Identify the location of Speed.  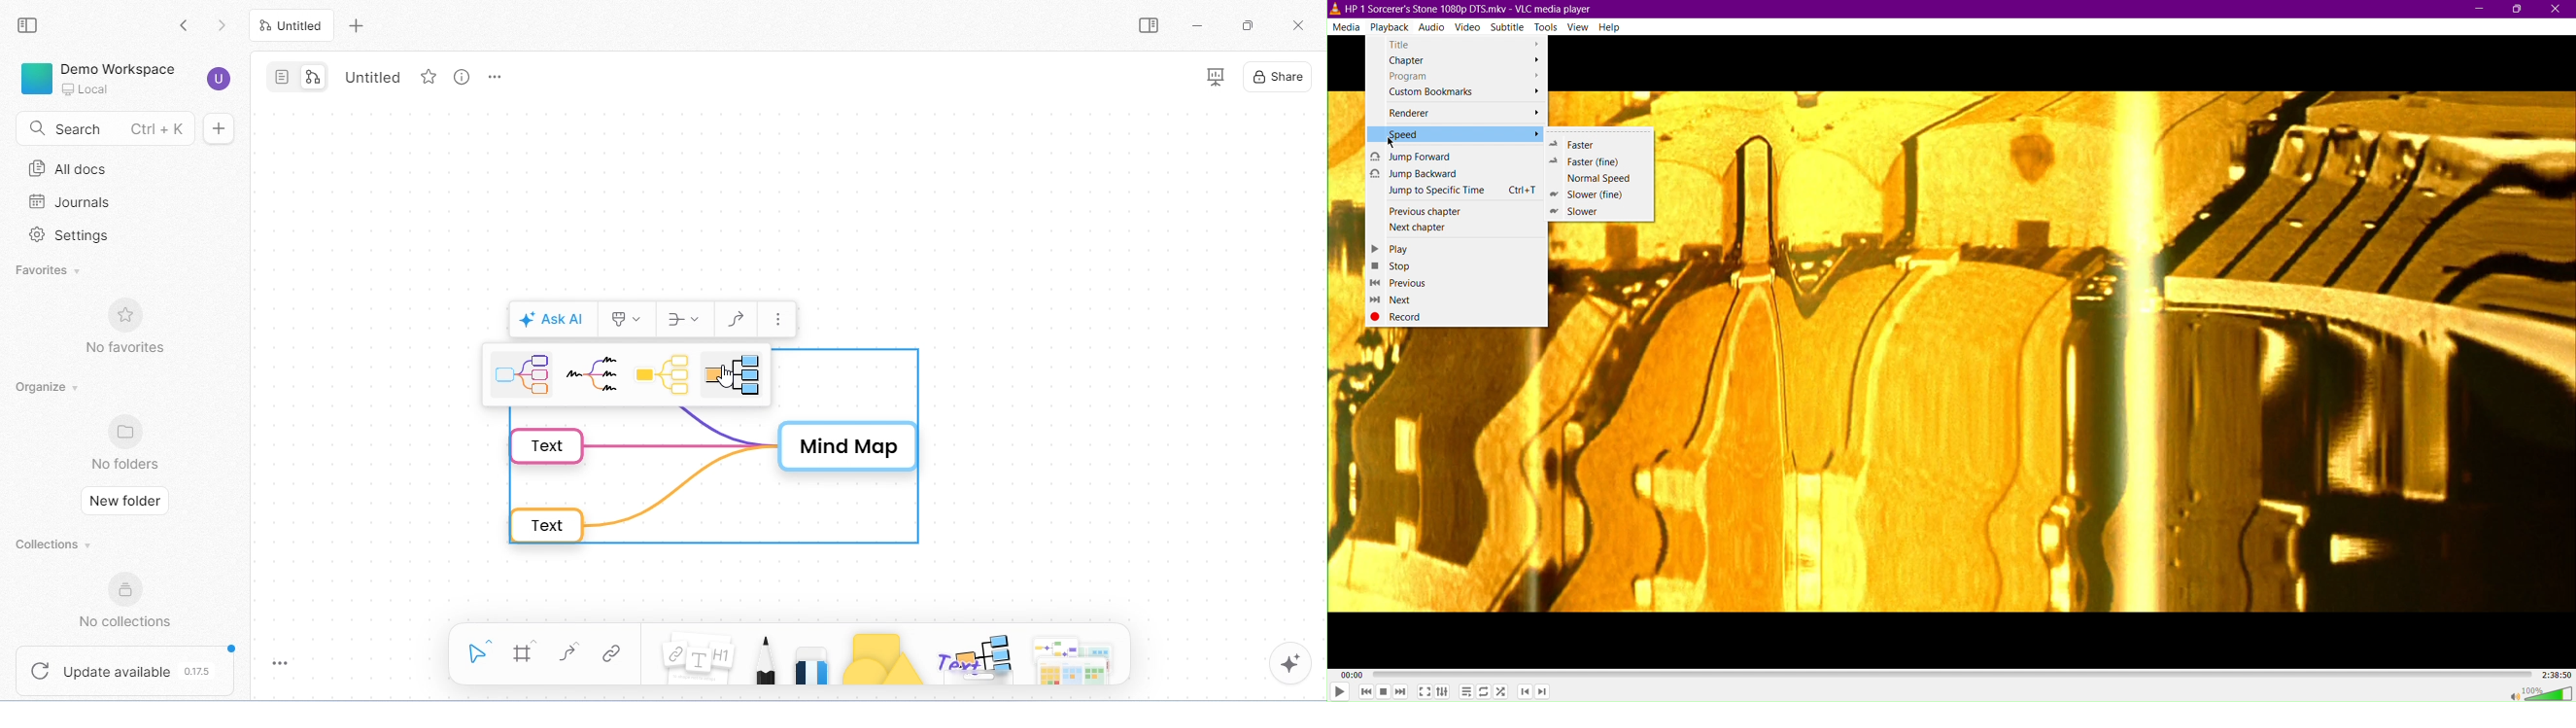
(1455, 134).